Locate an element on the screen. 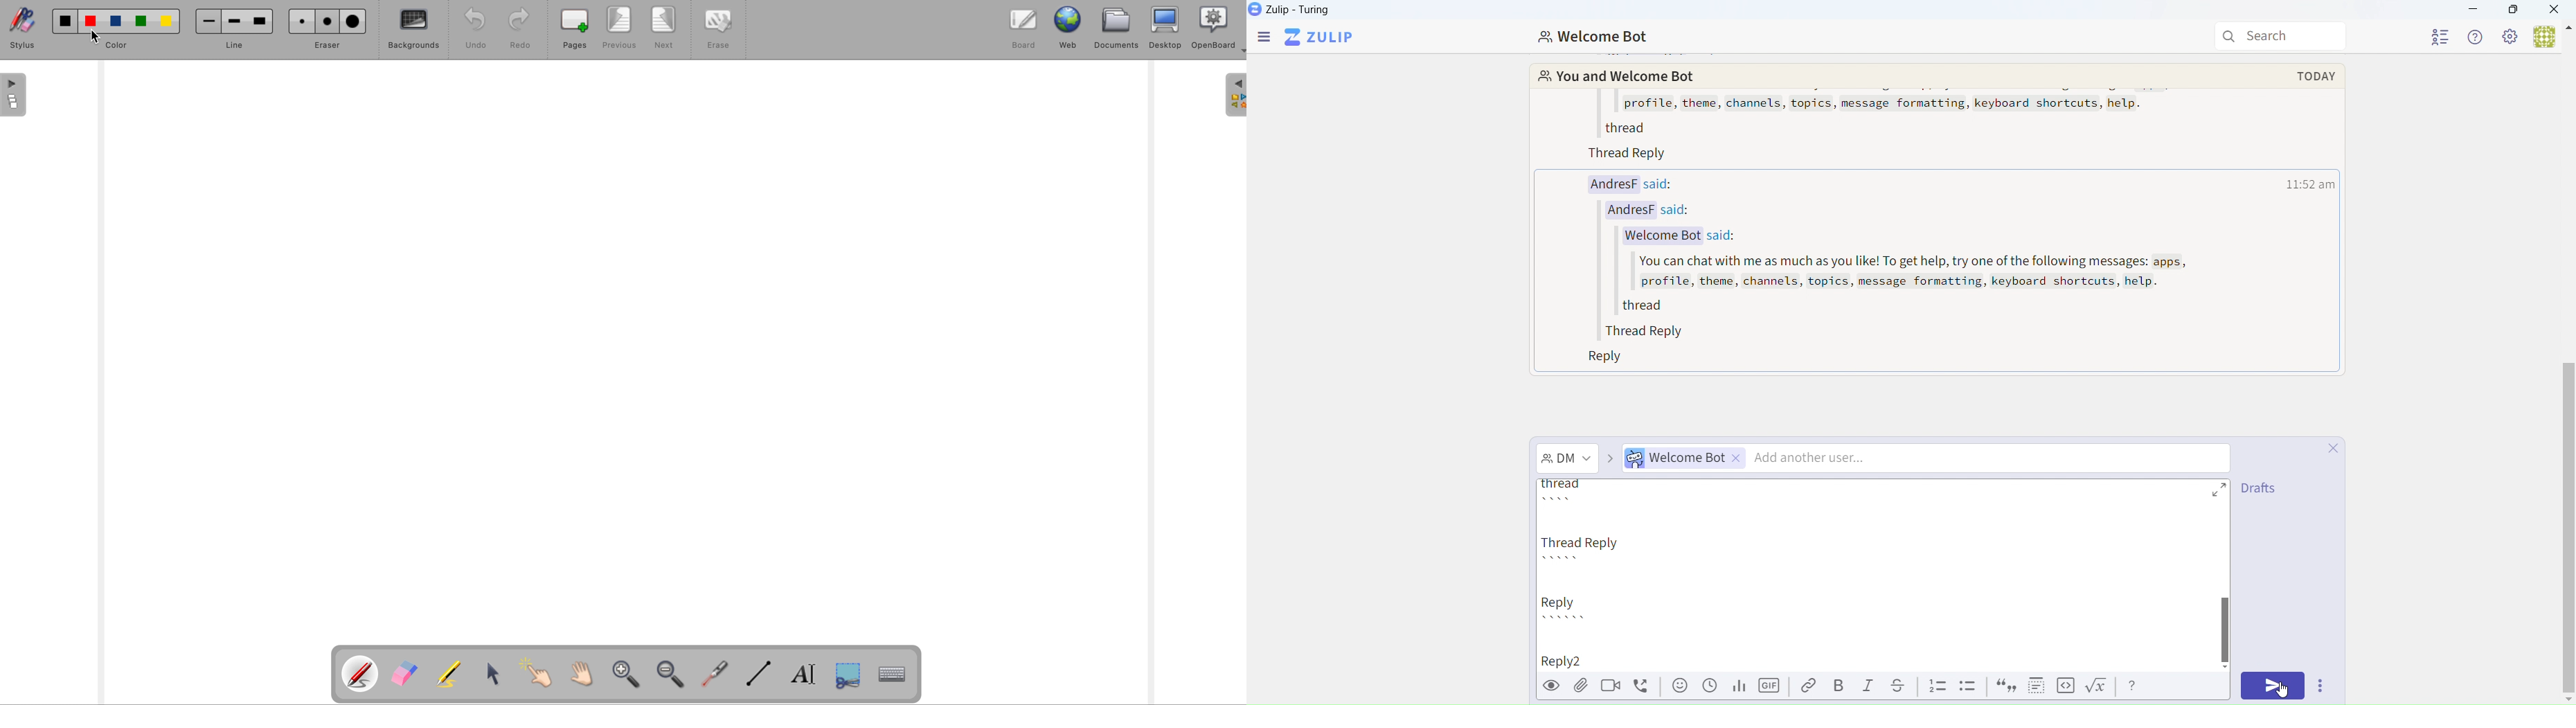 This screenshot has height=728, width=2576. Close is located at coordinates (2555, 10).